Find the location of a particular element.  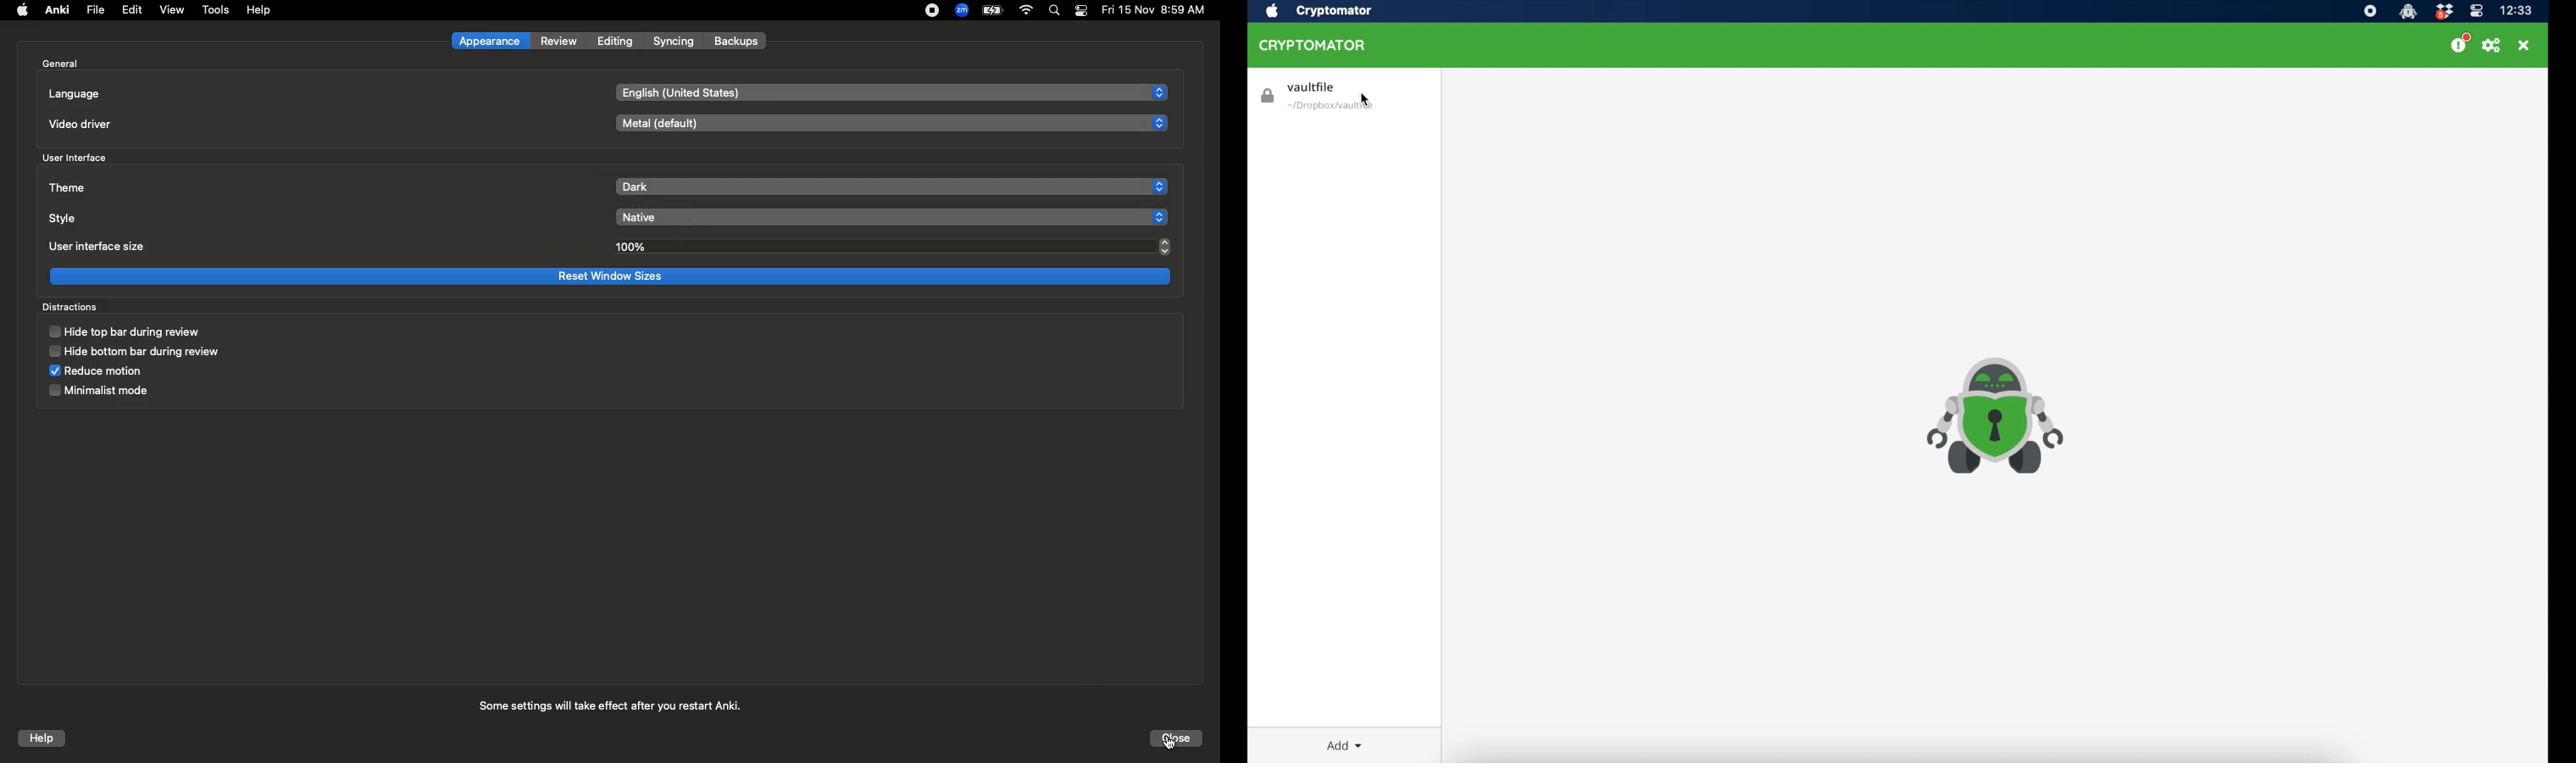

Internet is located at coordinates (1029, 11).